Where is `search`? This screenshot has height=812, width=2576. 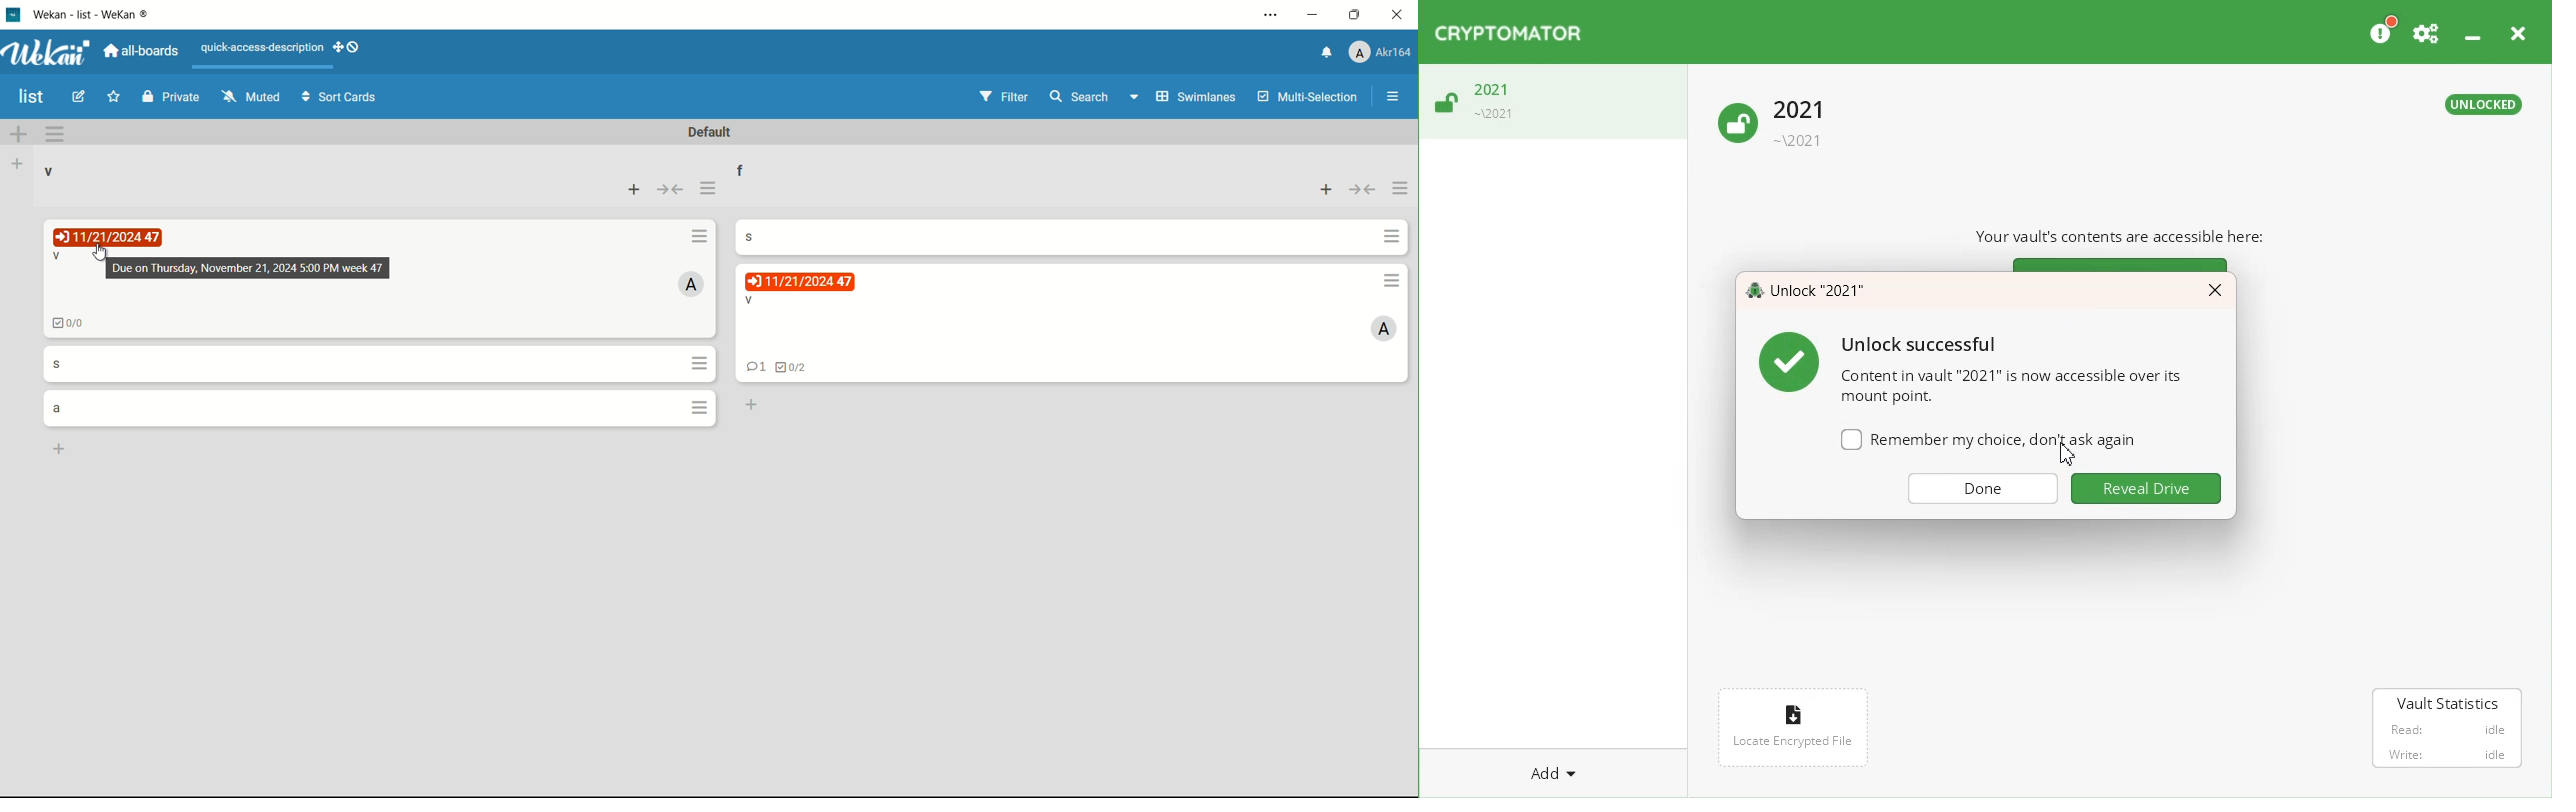
search is located at coordinates (1081, 98).